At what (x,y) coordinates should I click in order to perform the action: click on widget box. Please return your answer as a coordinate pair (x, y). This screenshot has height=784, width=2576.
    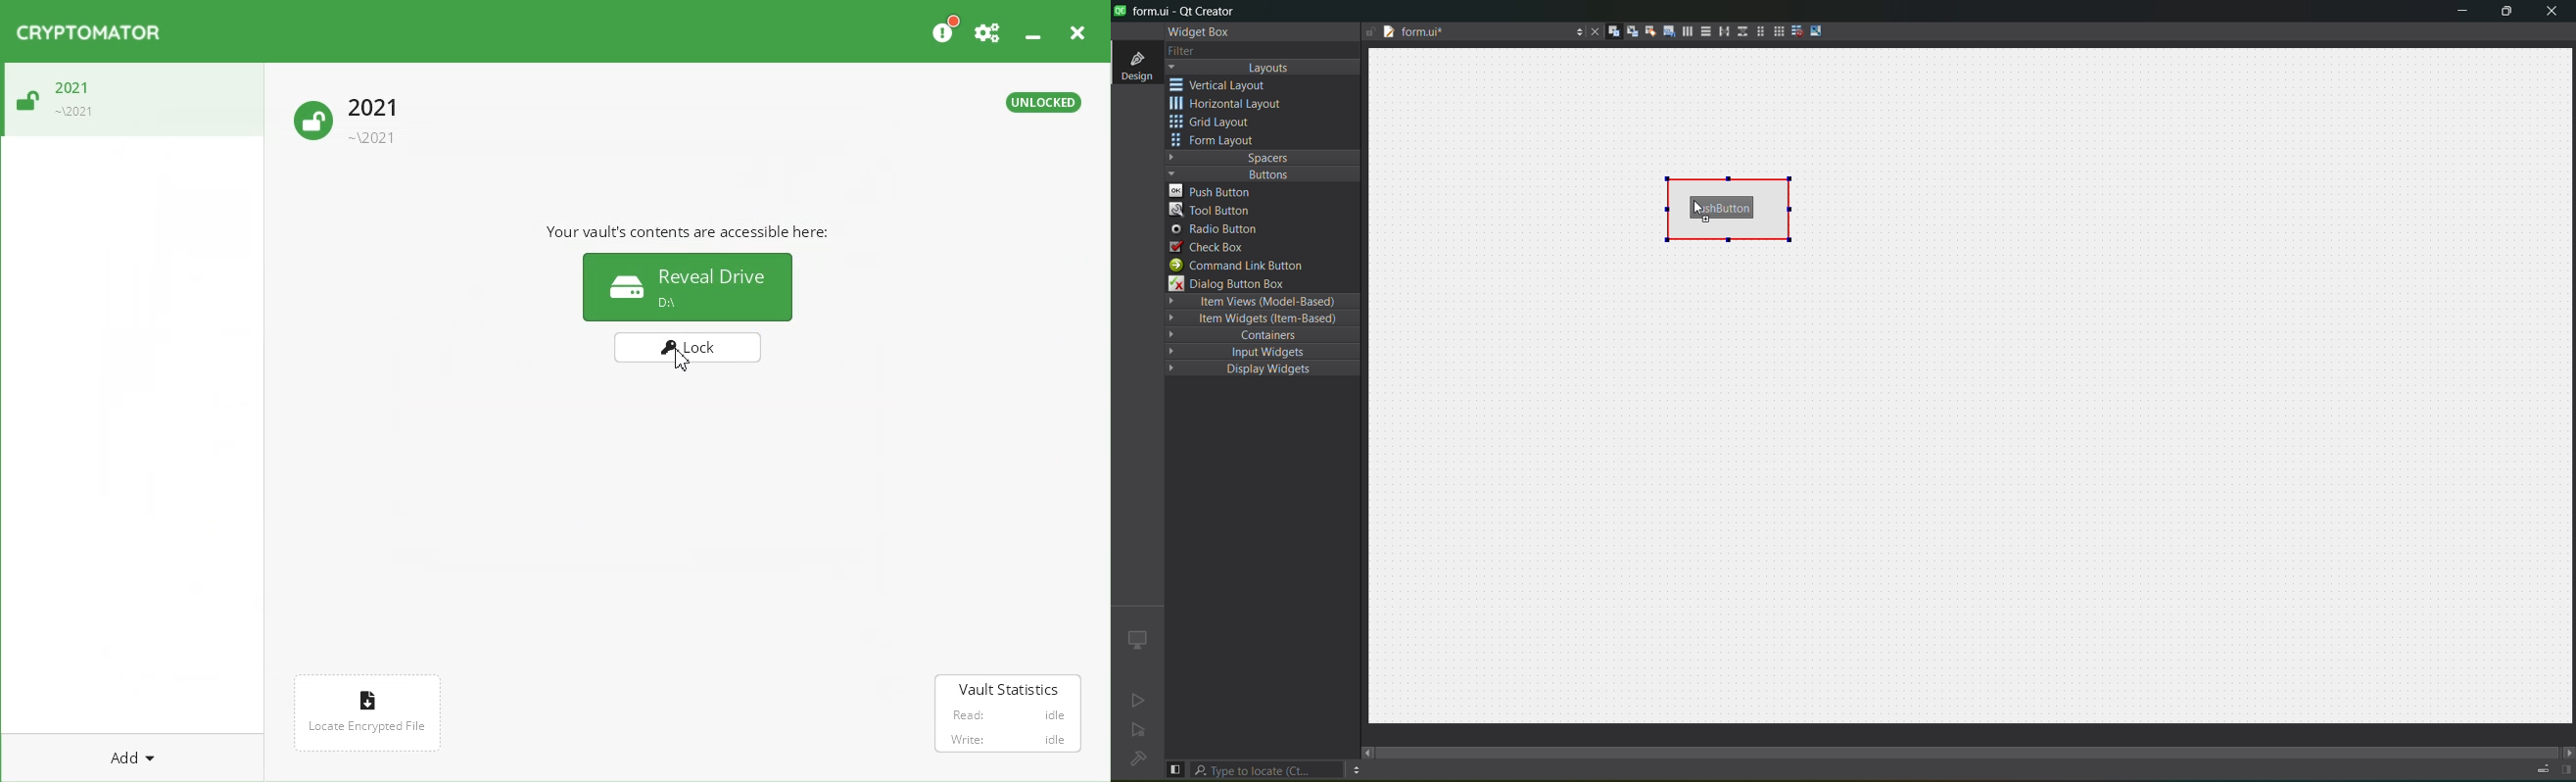
    Looking at the image, I should click on (1196, 31).